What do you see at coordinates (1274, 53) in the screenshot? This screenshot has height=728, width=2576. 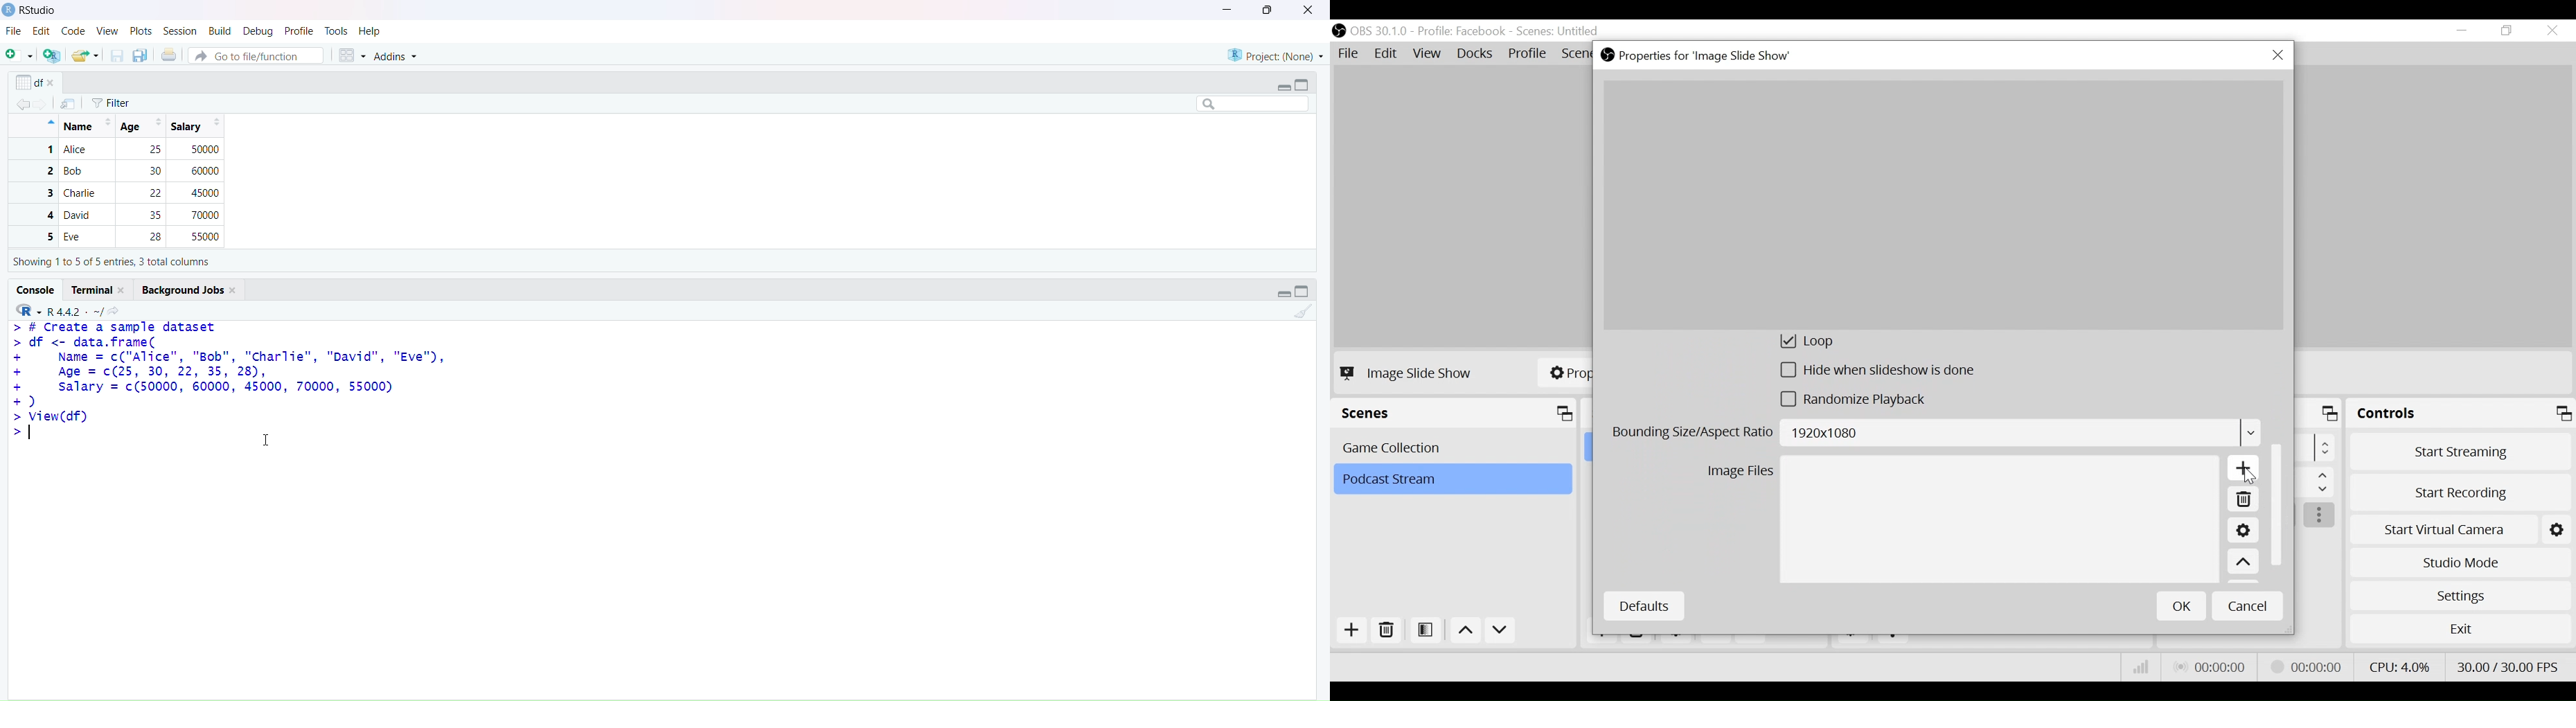 I see `project(None)` at bounding box center [1274, 53].